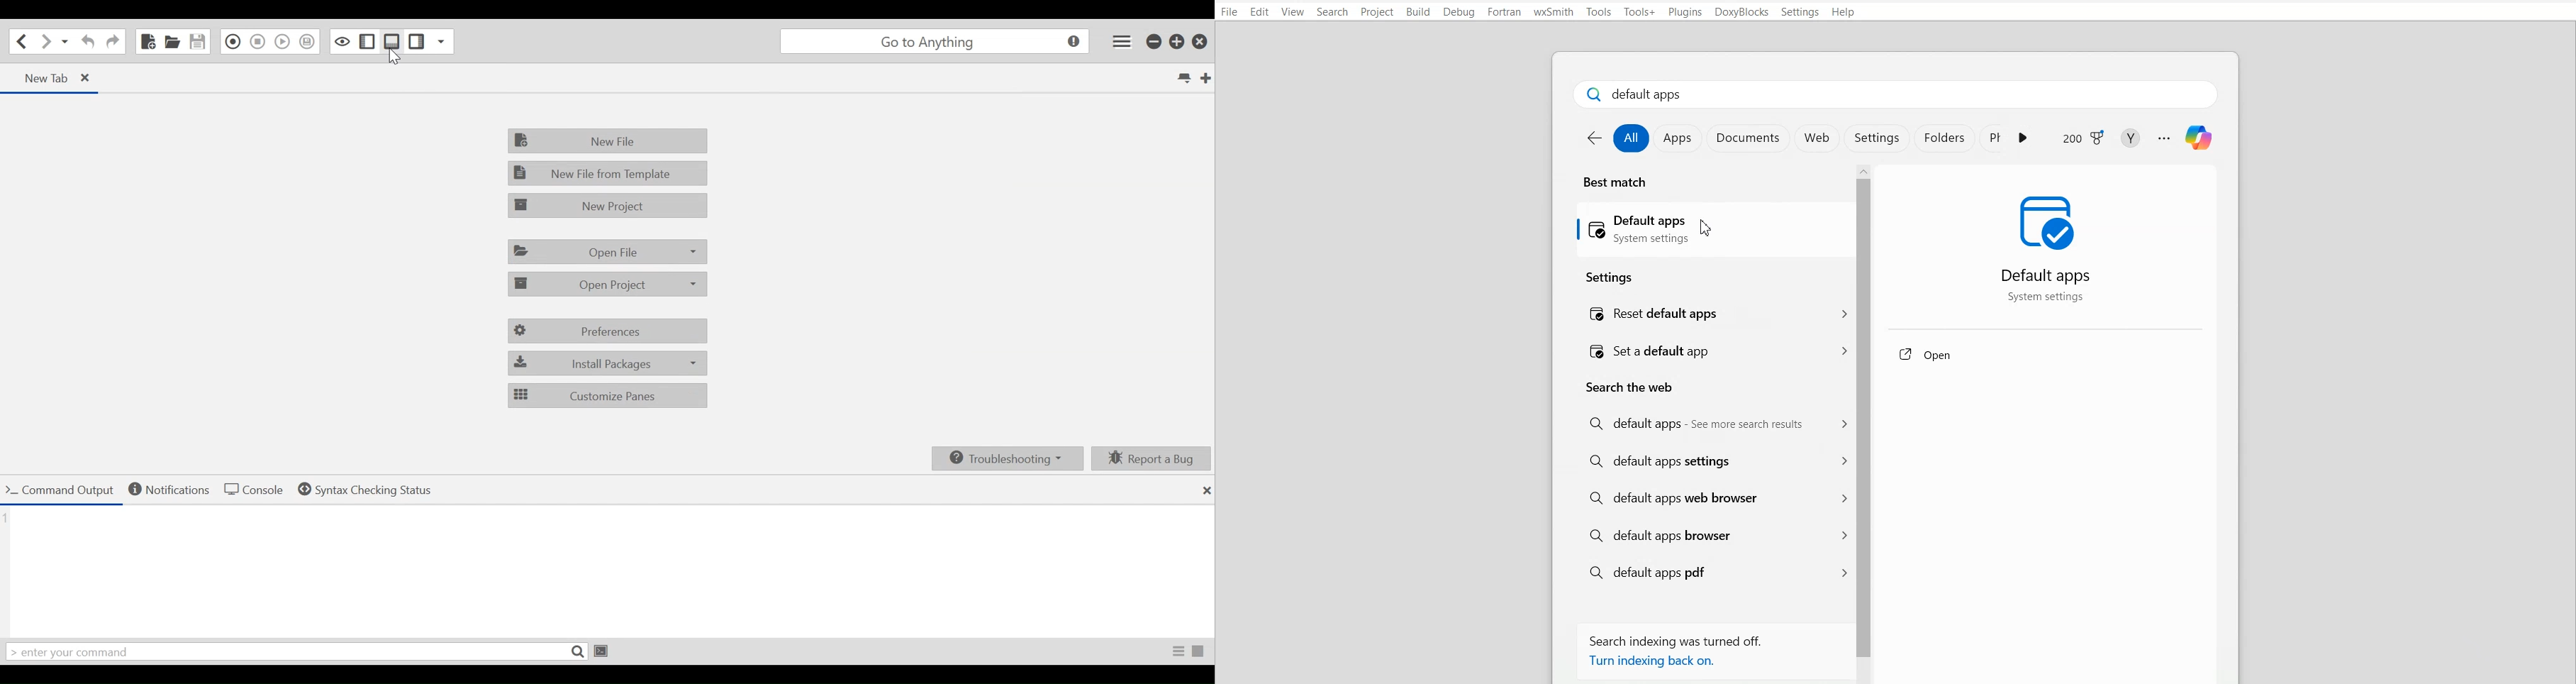 This screenshot has height=700, width=2576. What do you see at coordinates (607, 331) in the screenshot?
I see `Preferences` at bounding box center [607, 331].